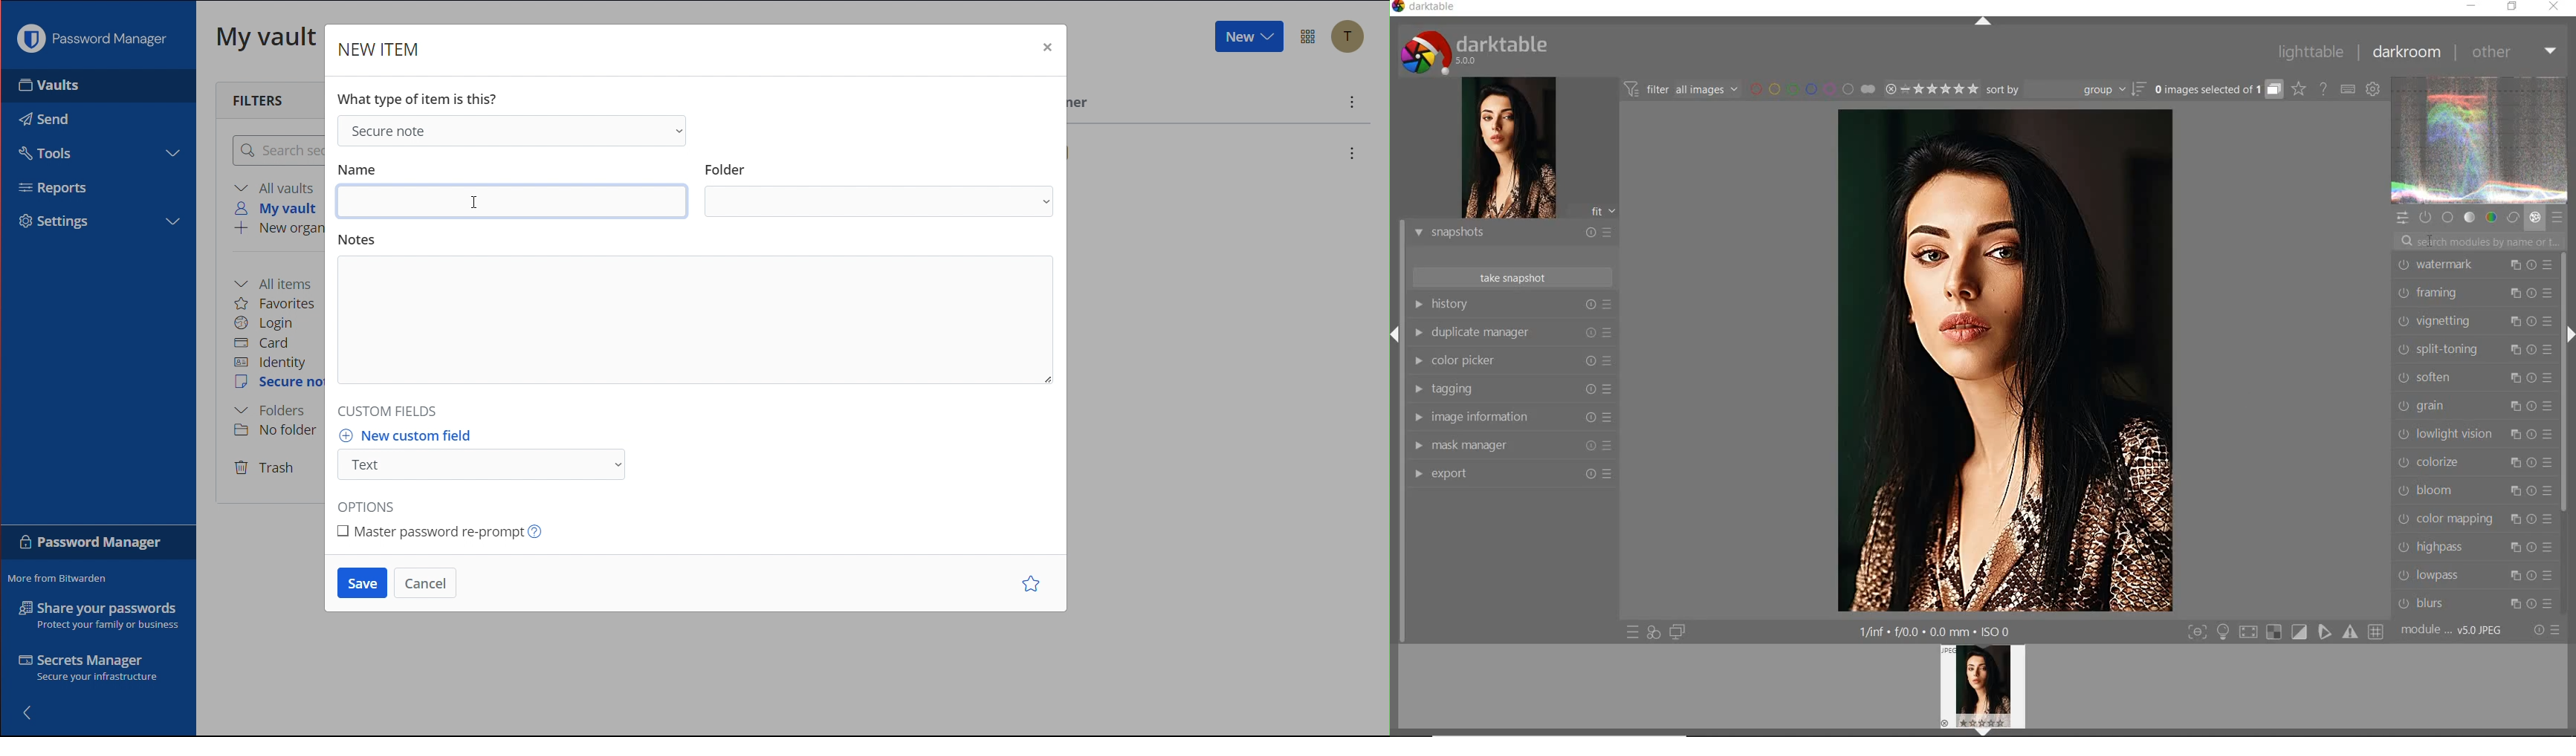  Describe the element at coordinates (2480, 241) in the screenshot. I see `search modules by name` at that location.